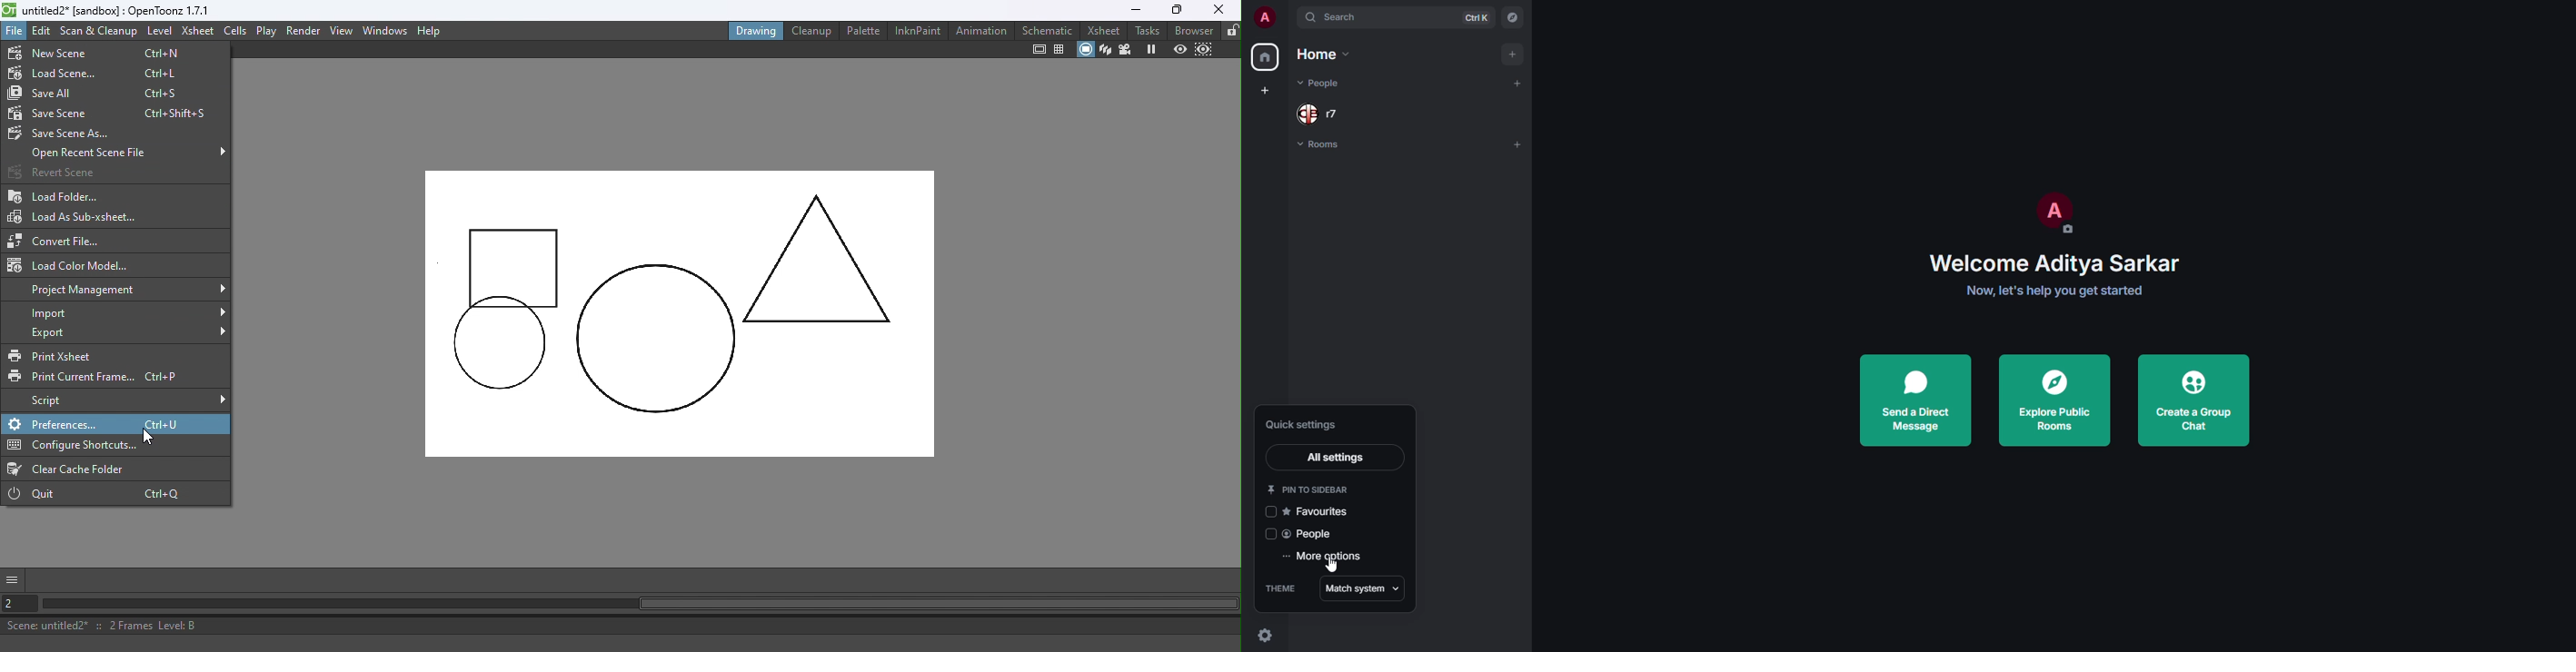 This screenshot has width=2576, height=672. I want to click on create space, so click(1266, 92).